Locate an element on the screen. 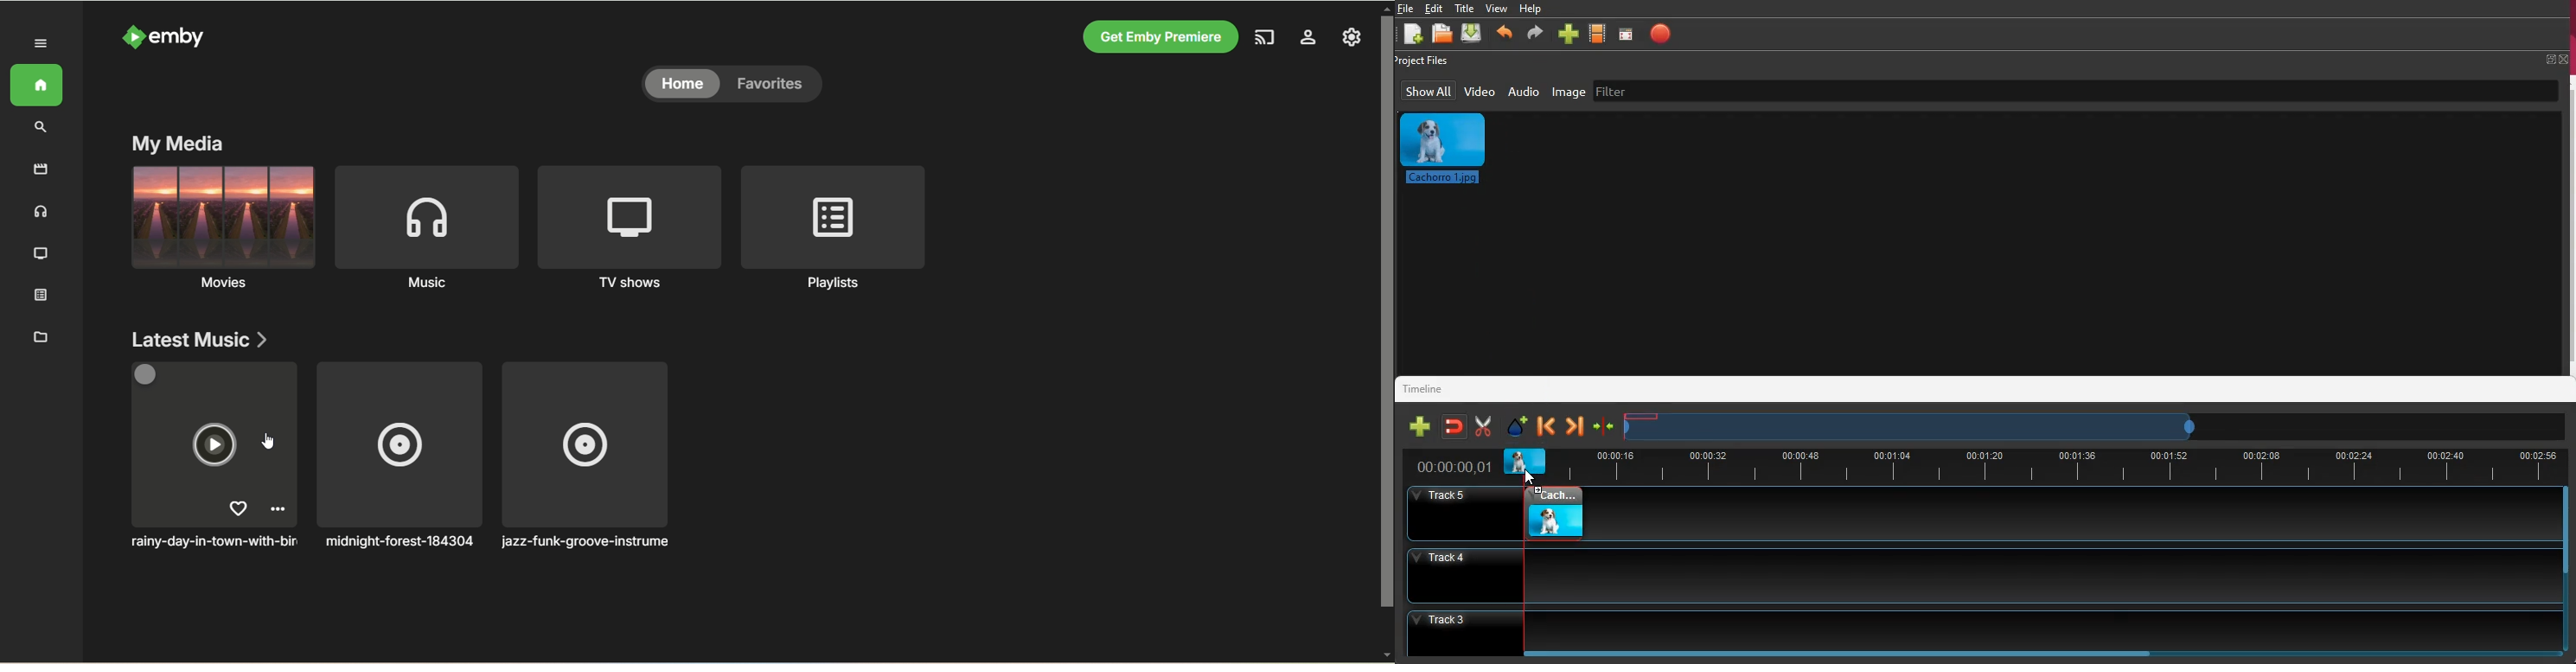 Image resolution: width=2576 pixels, height=672 pixels. play on another device is located at coordinates (1267, 36).